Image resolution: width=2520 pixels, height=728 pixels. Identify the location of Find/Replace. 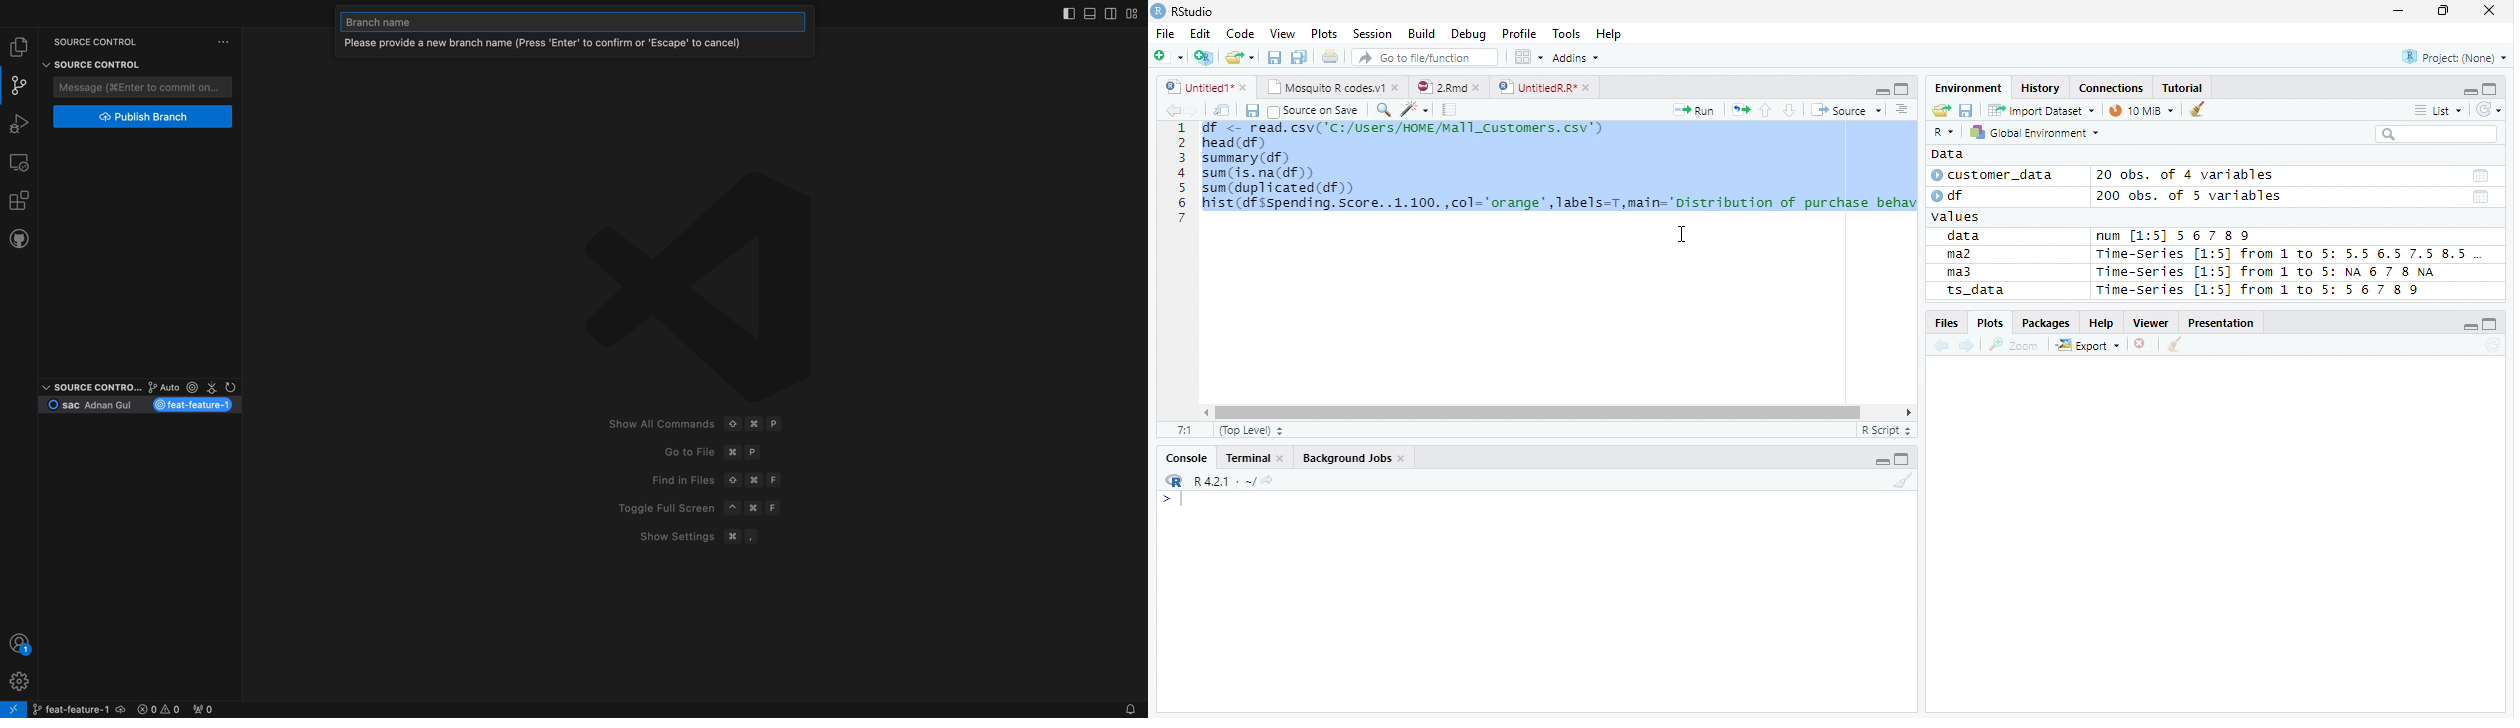
(1382, 109).